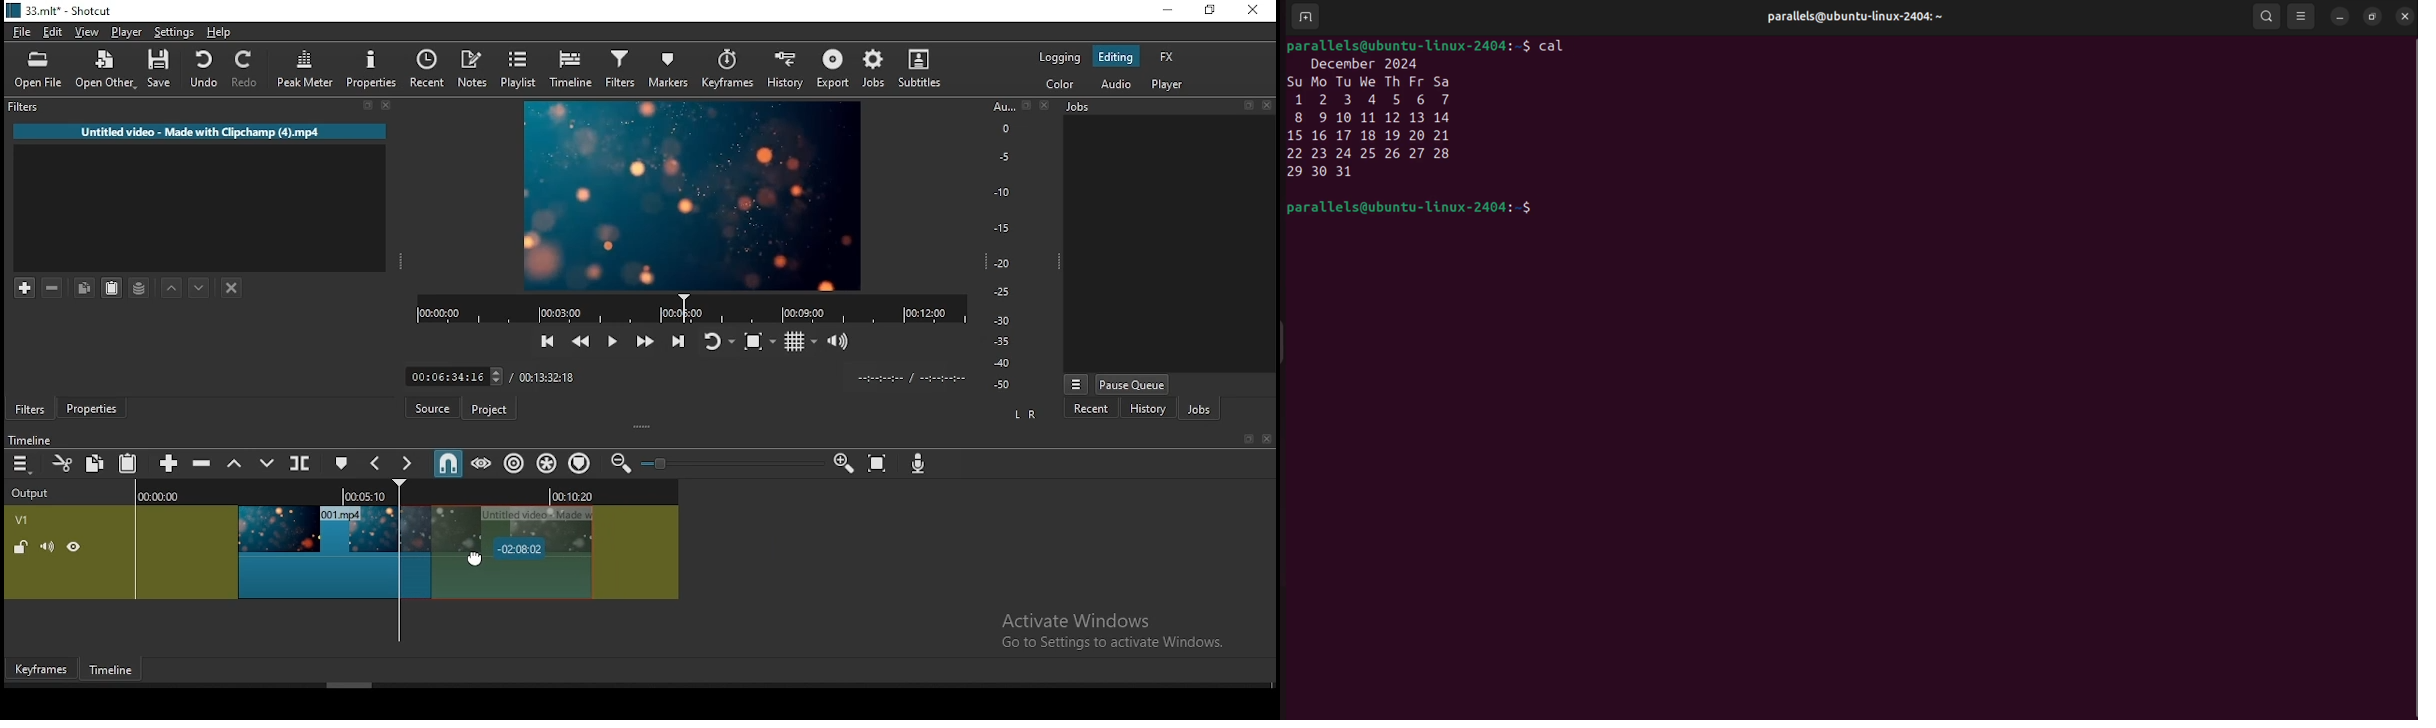  What do you see at coordinates (174, 288) in the screenshot?
I see `move filter up` at bounding box center [174, 288].